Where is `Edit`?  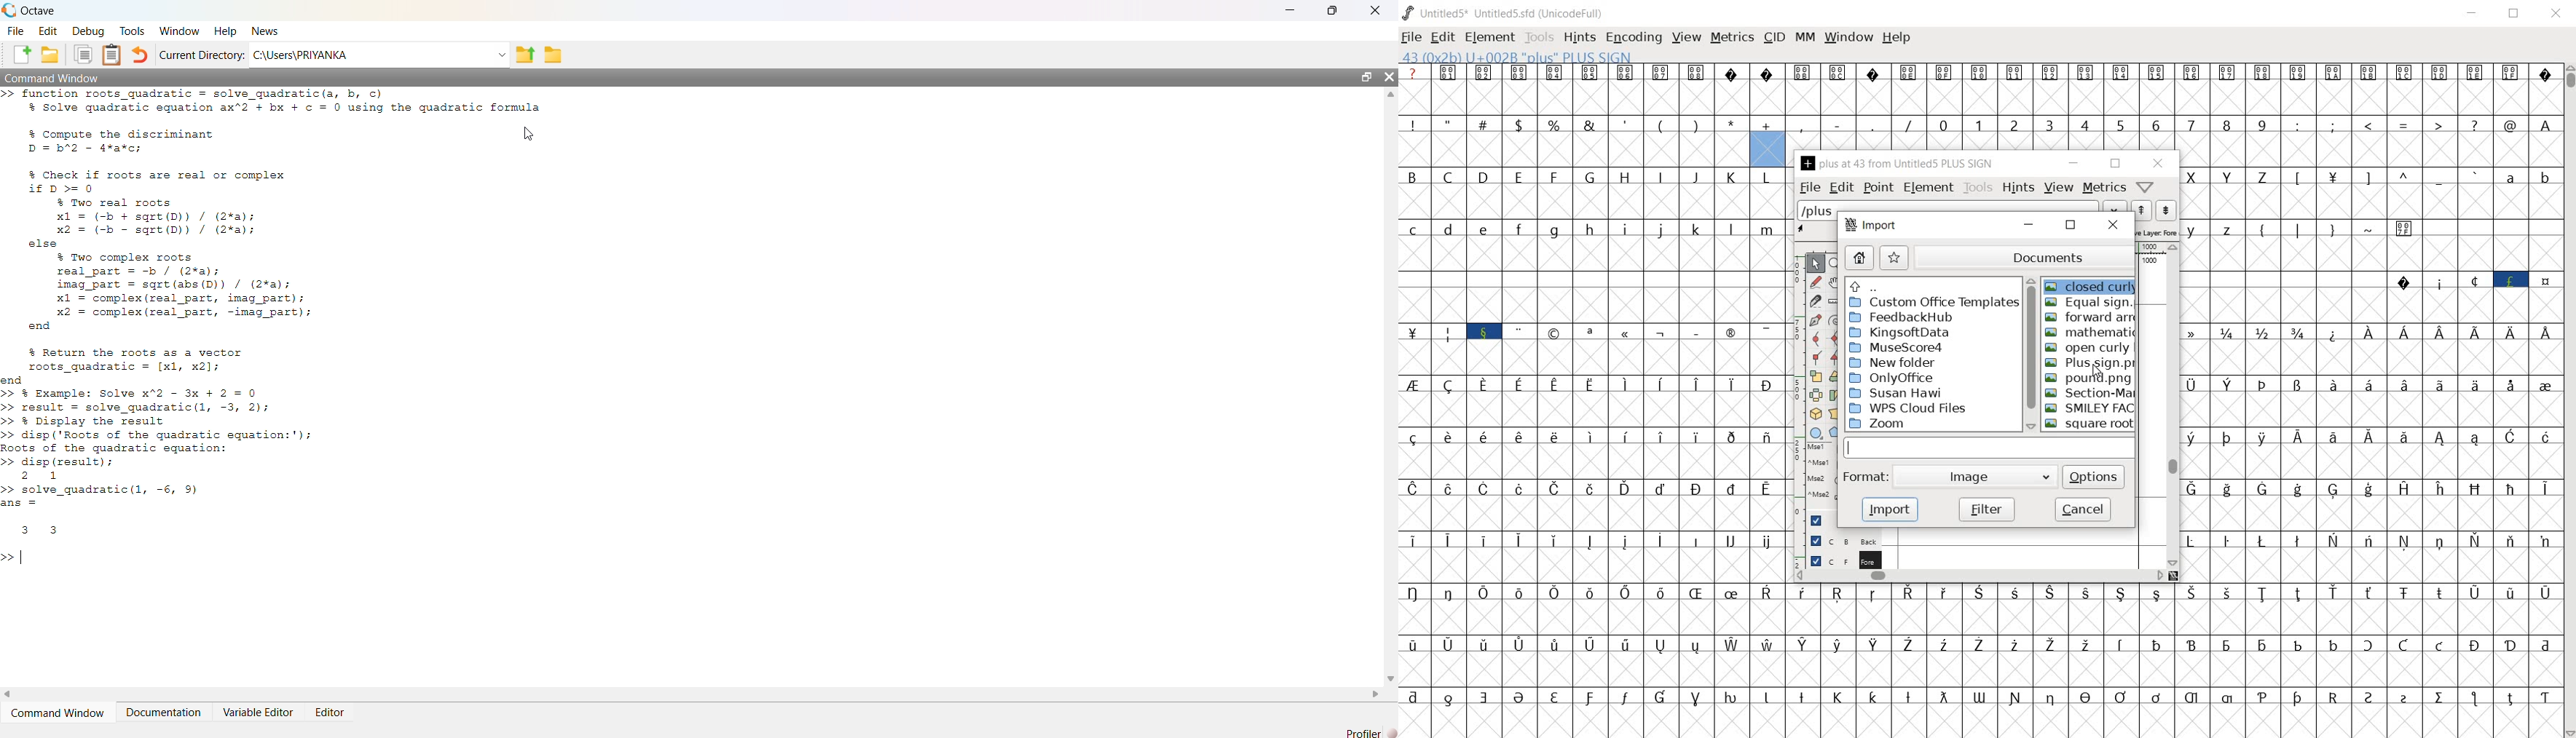
Edit is located at coordinates (48, 30).